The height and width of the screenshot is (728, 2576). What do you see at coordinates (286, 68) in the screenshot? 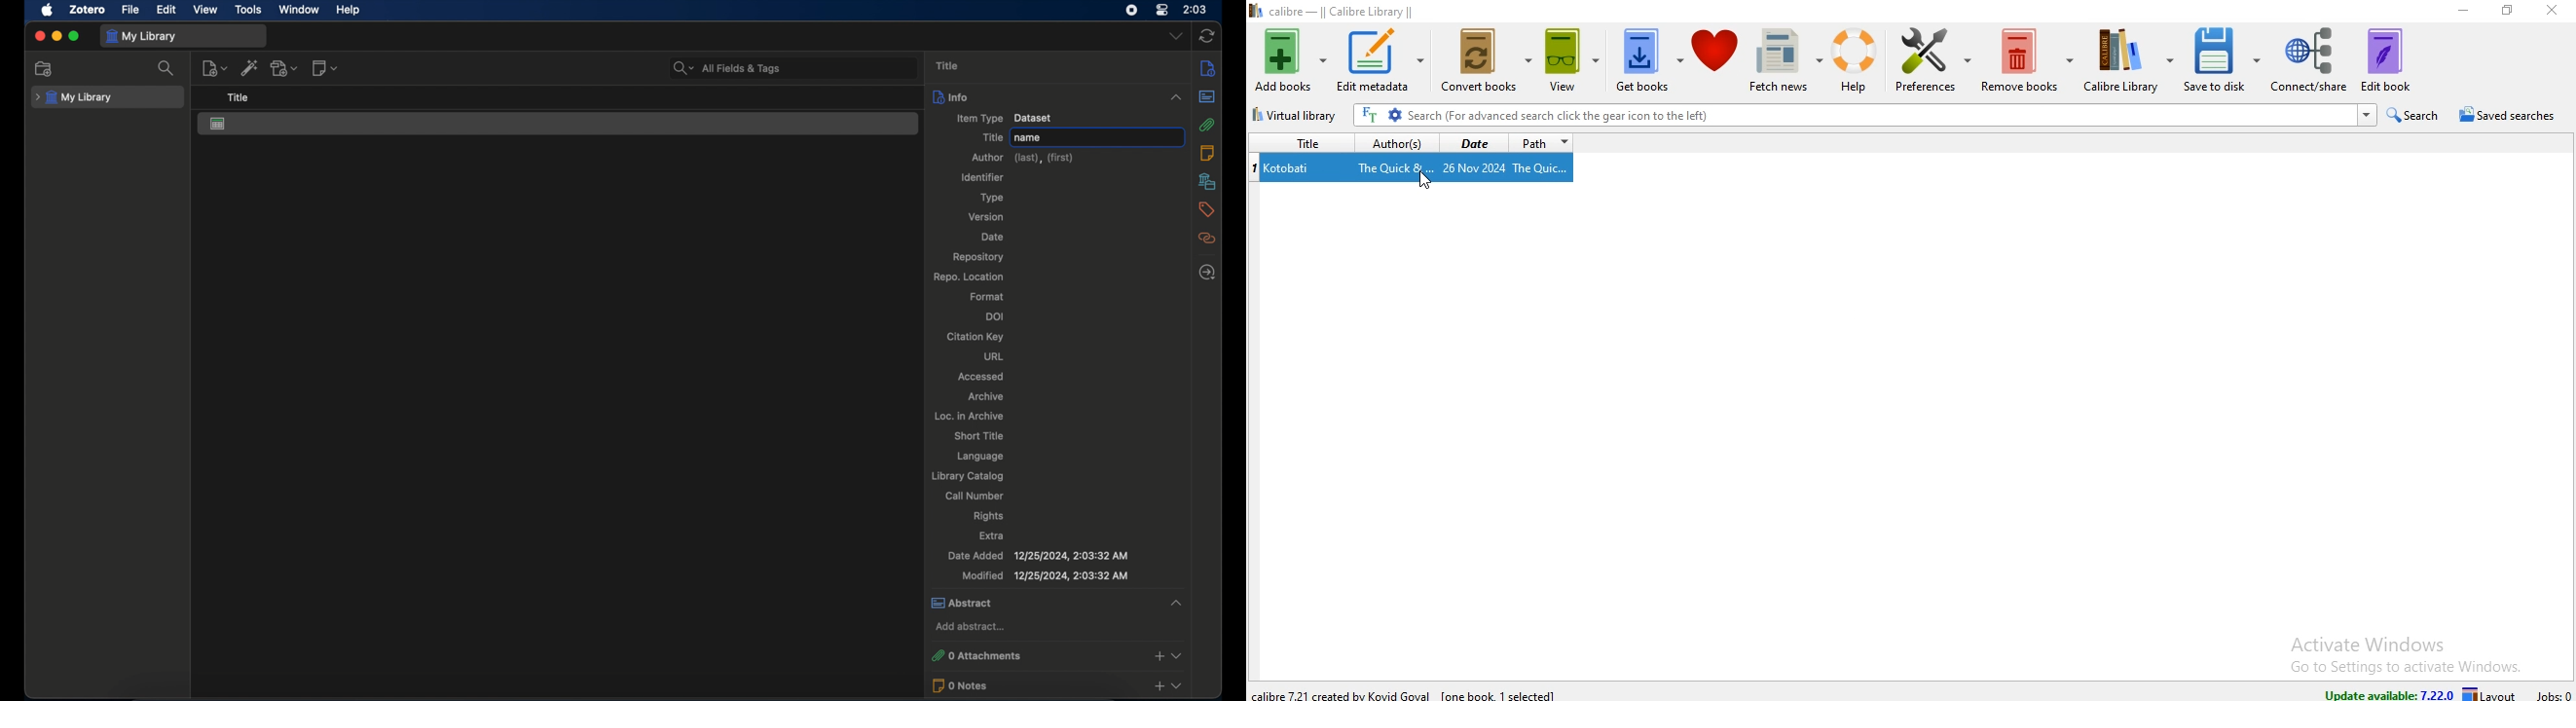
I see `add attachment` at bounding box center [286, 68].